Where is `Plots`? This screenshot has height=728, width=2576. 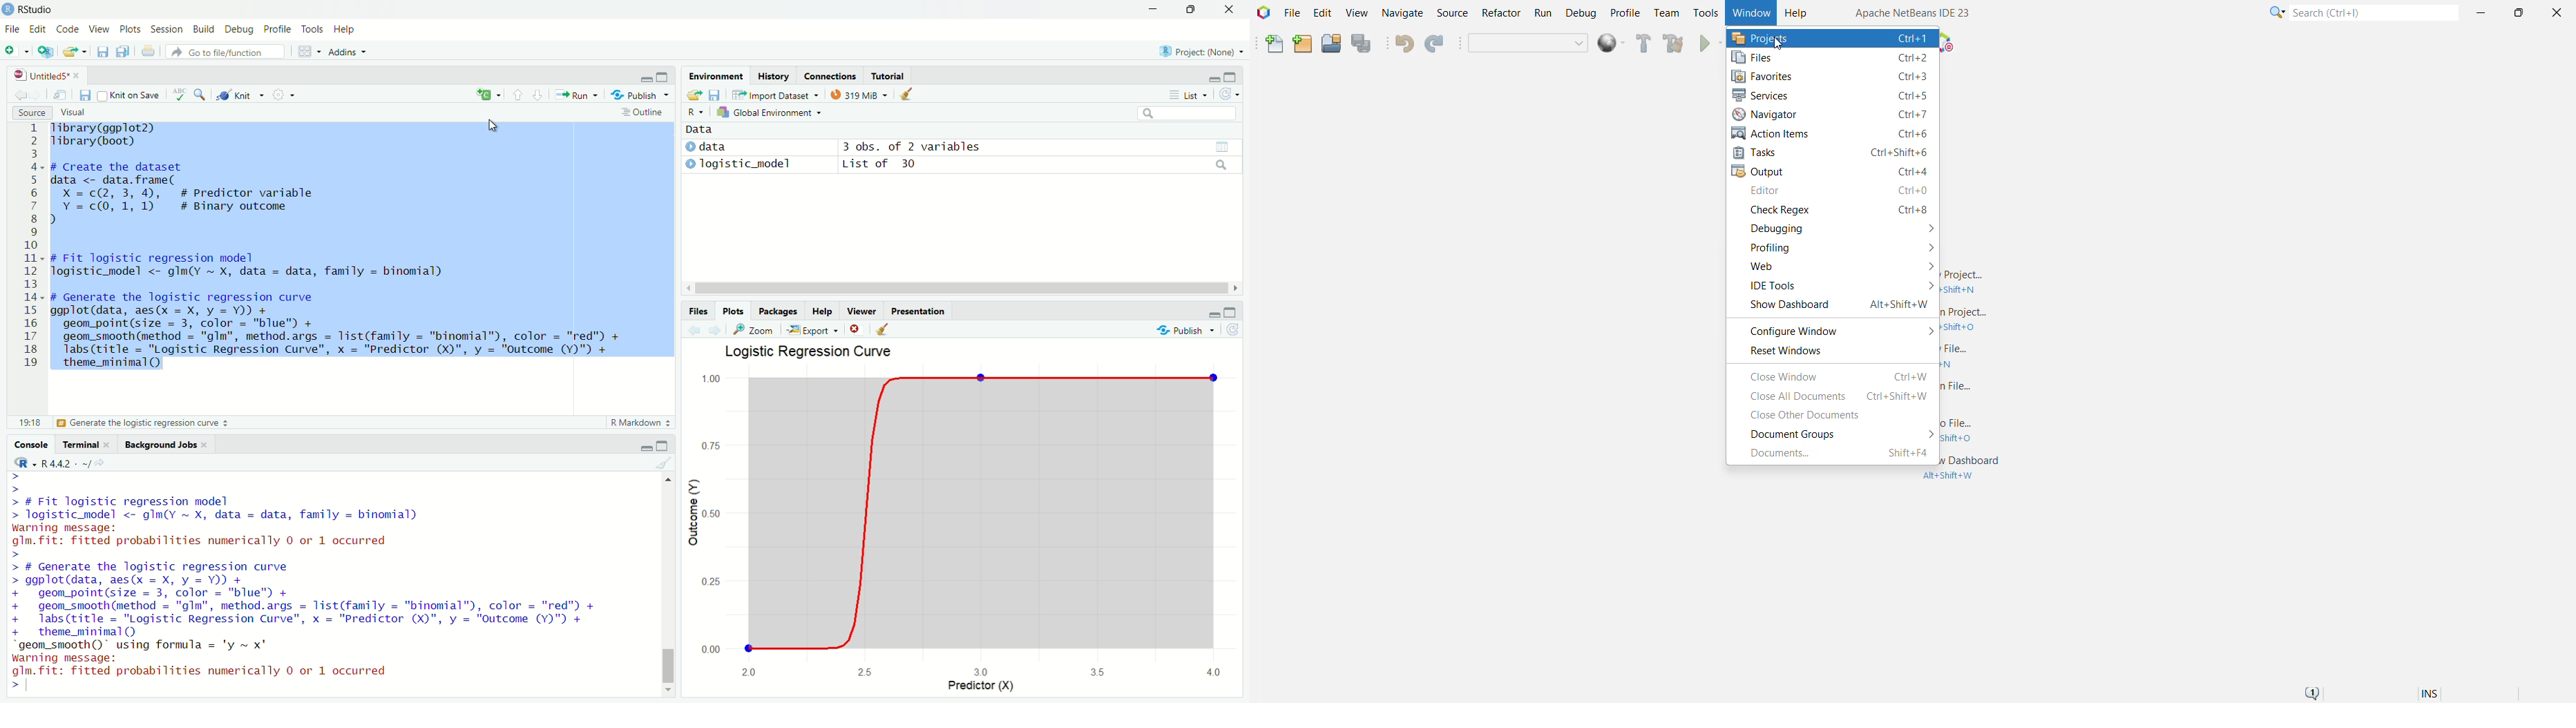
Plots is located at coordinates (130, 29).